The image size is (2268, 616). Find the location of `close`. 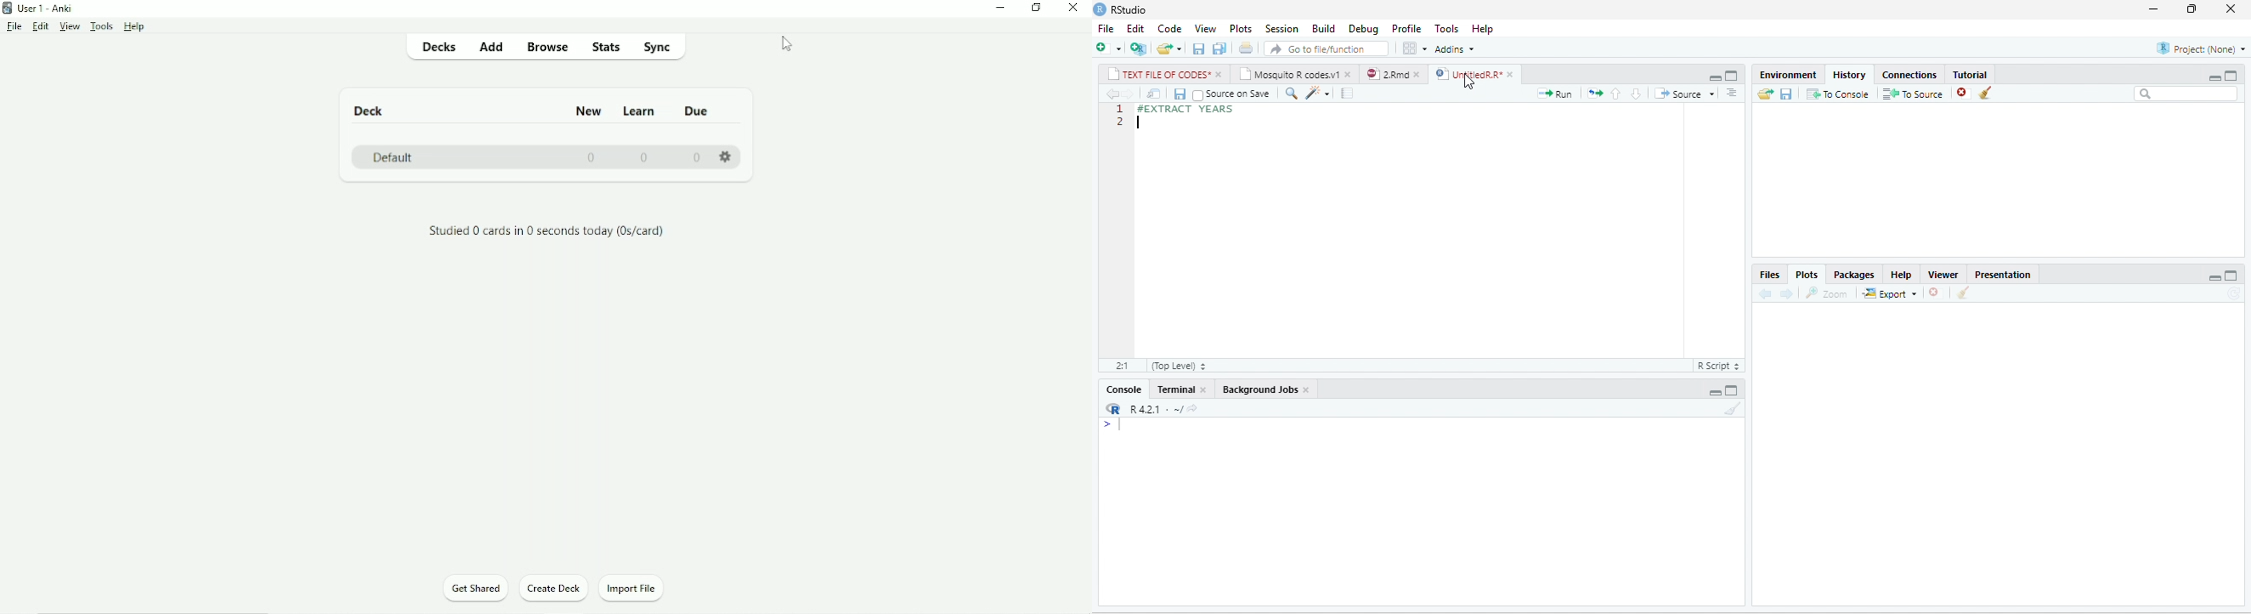

close is located at coordinates (1307, 389).